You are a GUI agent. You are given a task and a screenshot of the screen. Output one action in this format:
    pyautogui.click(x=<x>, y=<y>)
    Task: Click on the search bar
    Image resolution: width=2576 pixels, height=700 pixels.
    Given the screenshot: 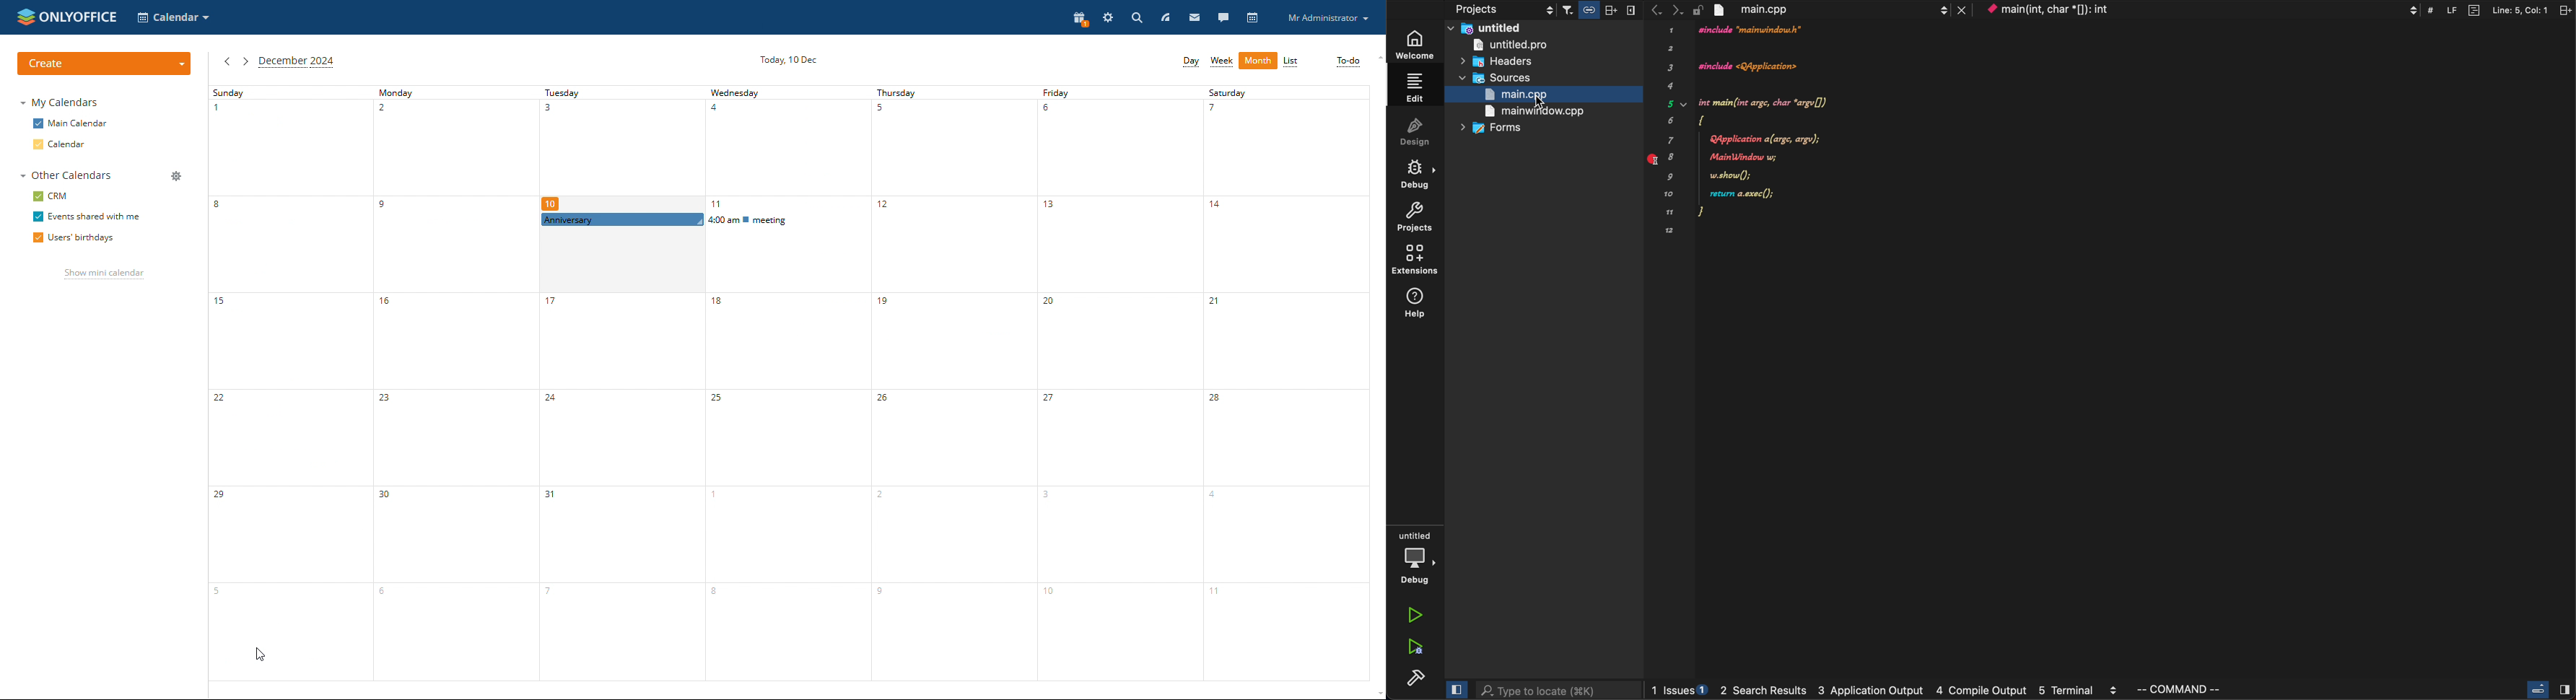 What is the action you would take?
    pyautogui.click(x=1558, y=691)
    